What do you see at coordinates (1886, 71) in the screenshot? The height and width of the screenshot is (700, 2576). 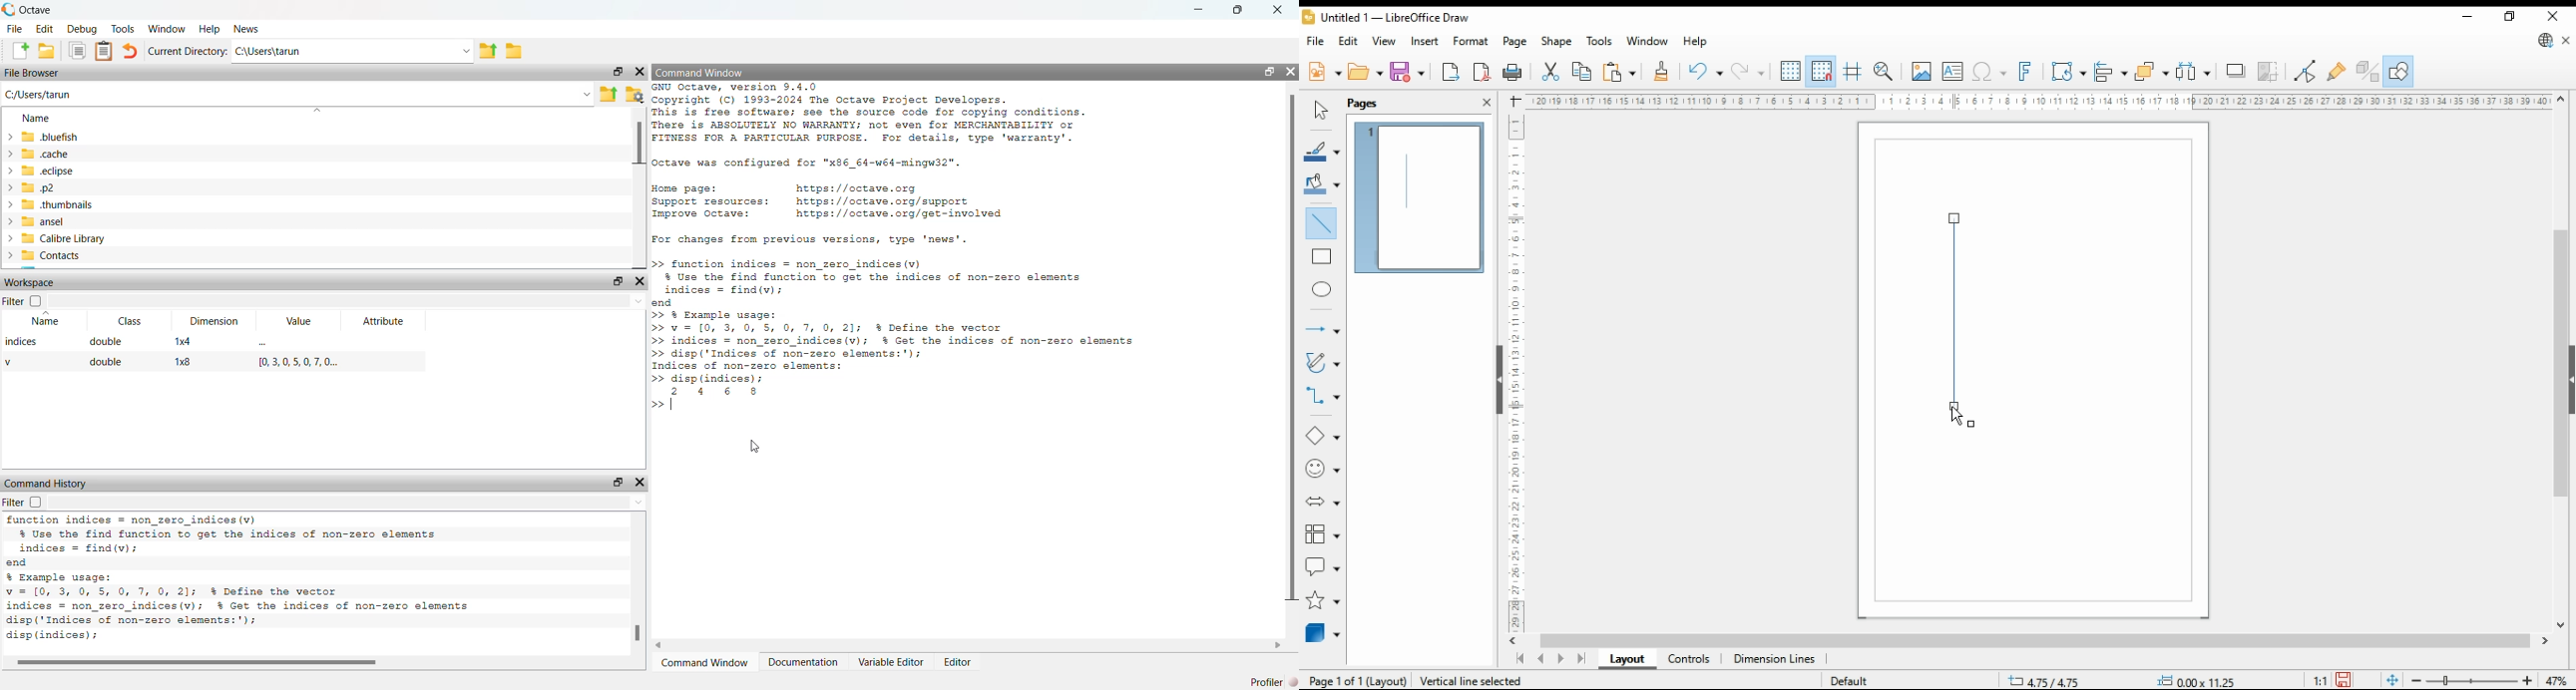 I see `pan and zoom` at bounding box center [1886, 71].